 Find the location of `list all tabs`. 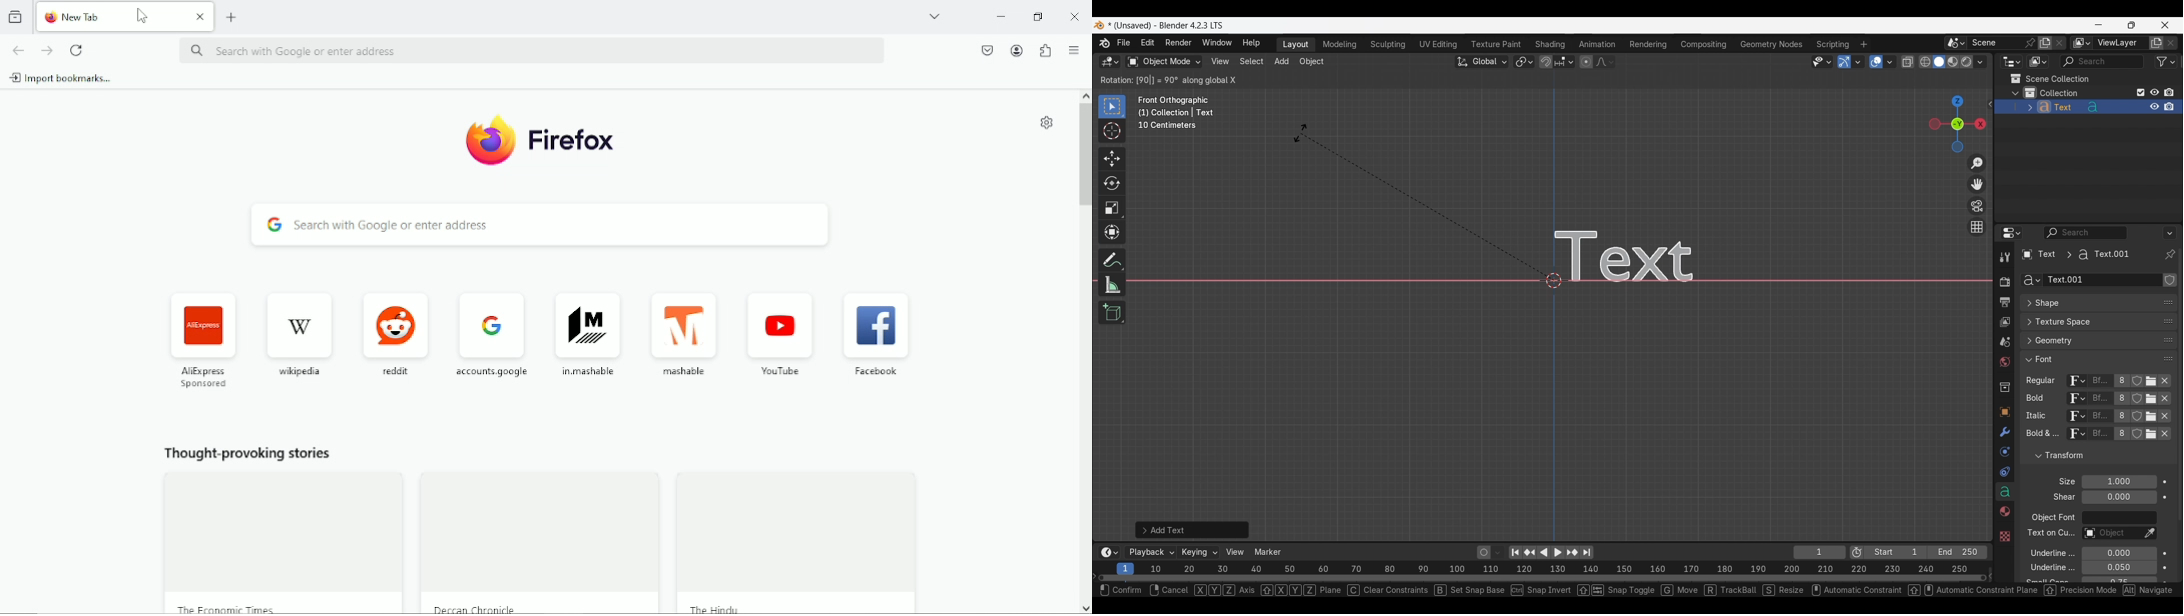

list all tabs is located at coordinates (936, 16).